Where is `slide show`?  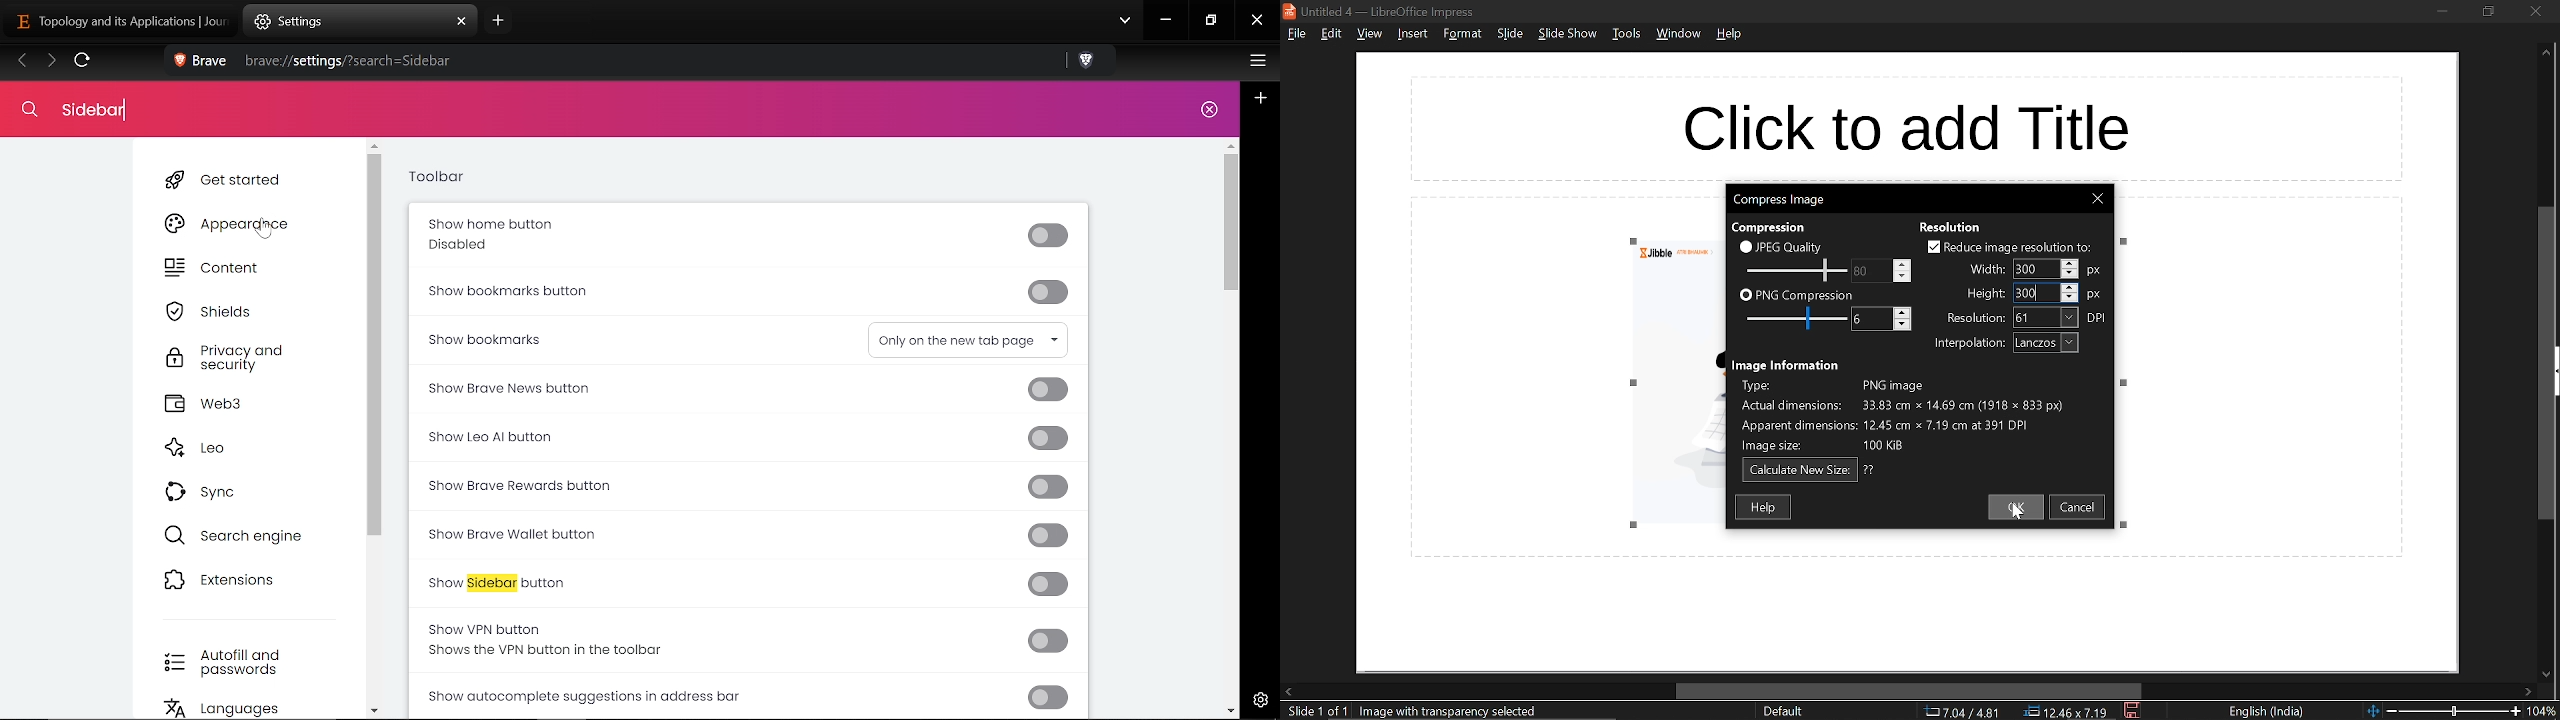
slide show is located at coordinates (1568, 36).